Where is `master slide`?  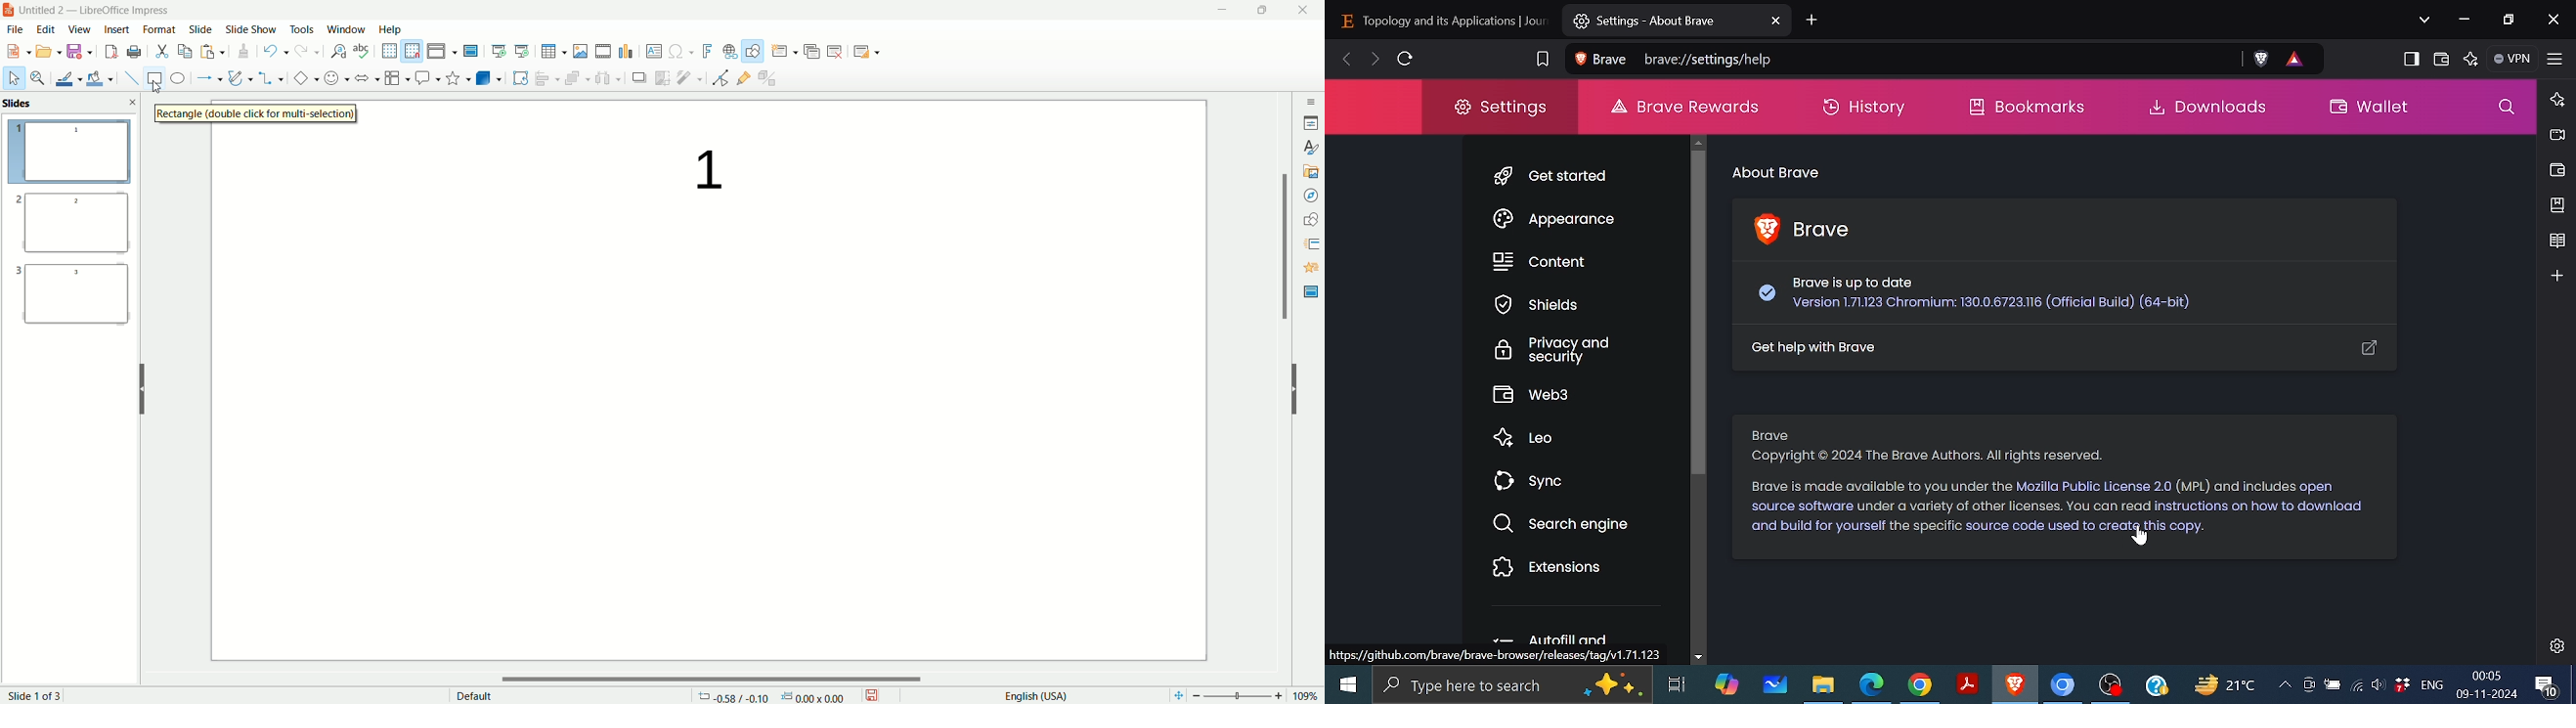
master slide is located at coordinates (473, 51).